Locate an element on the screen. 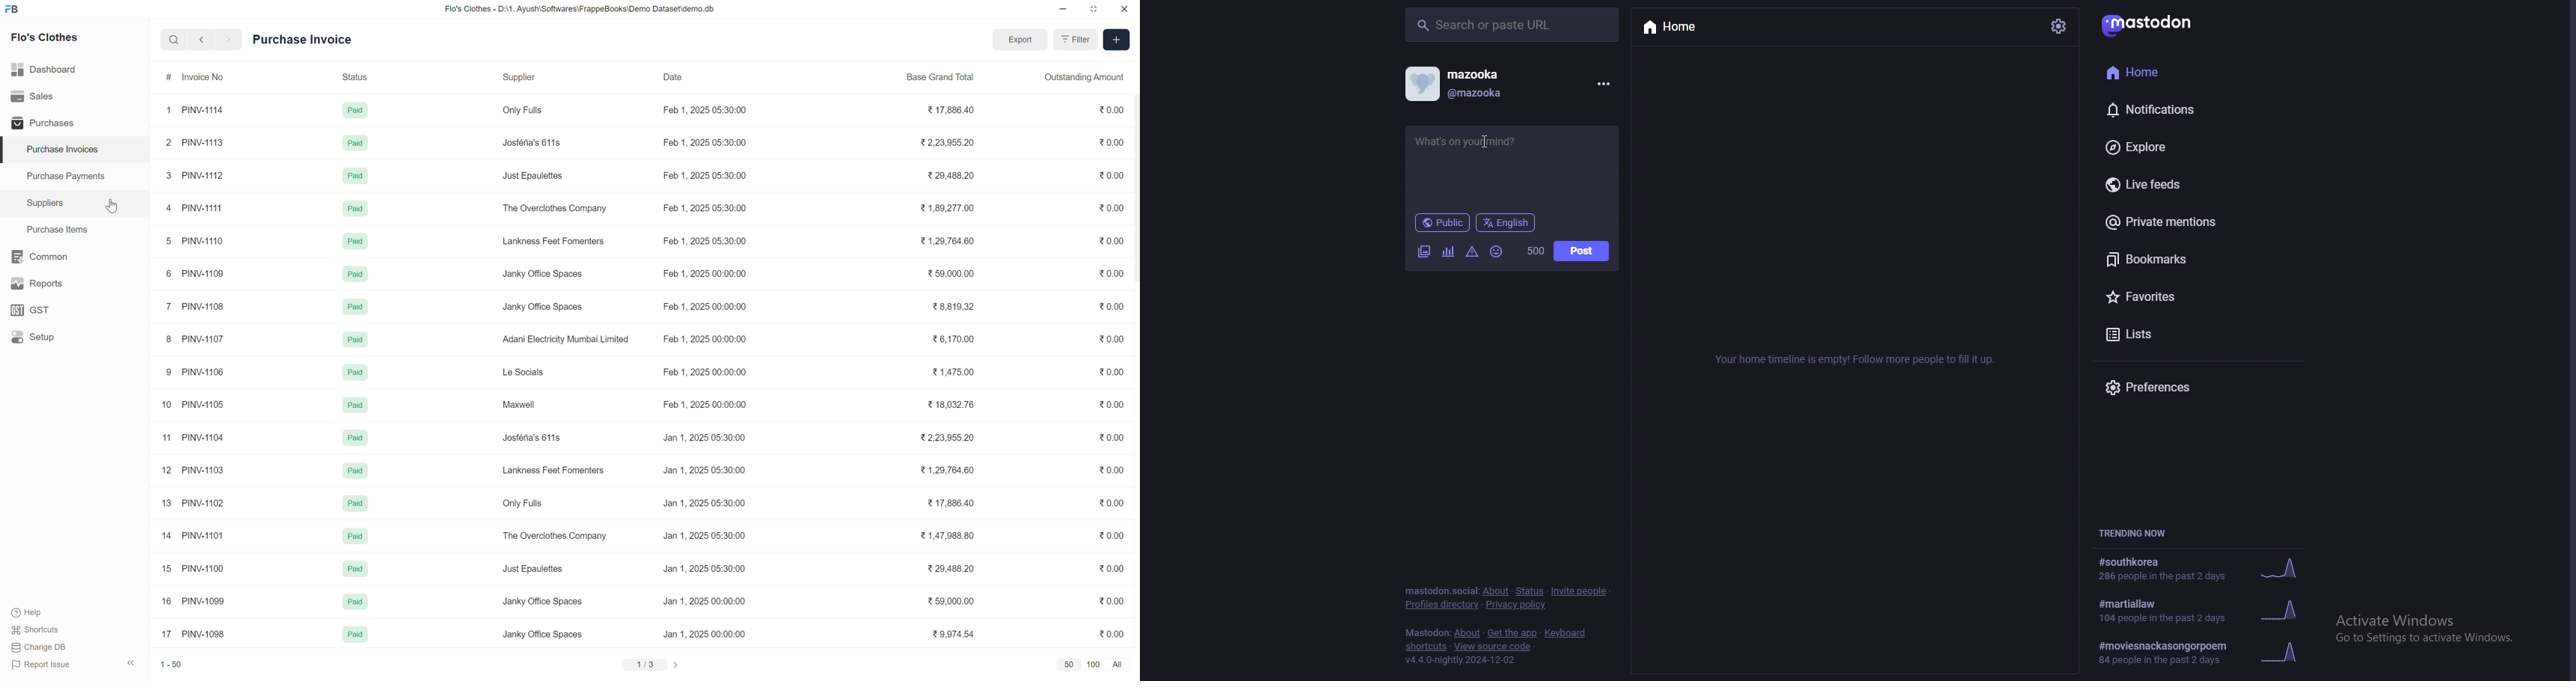  Lankness Feet Fomenters is located at coordinates (555, 470).